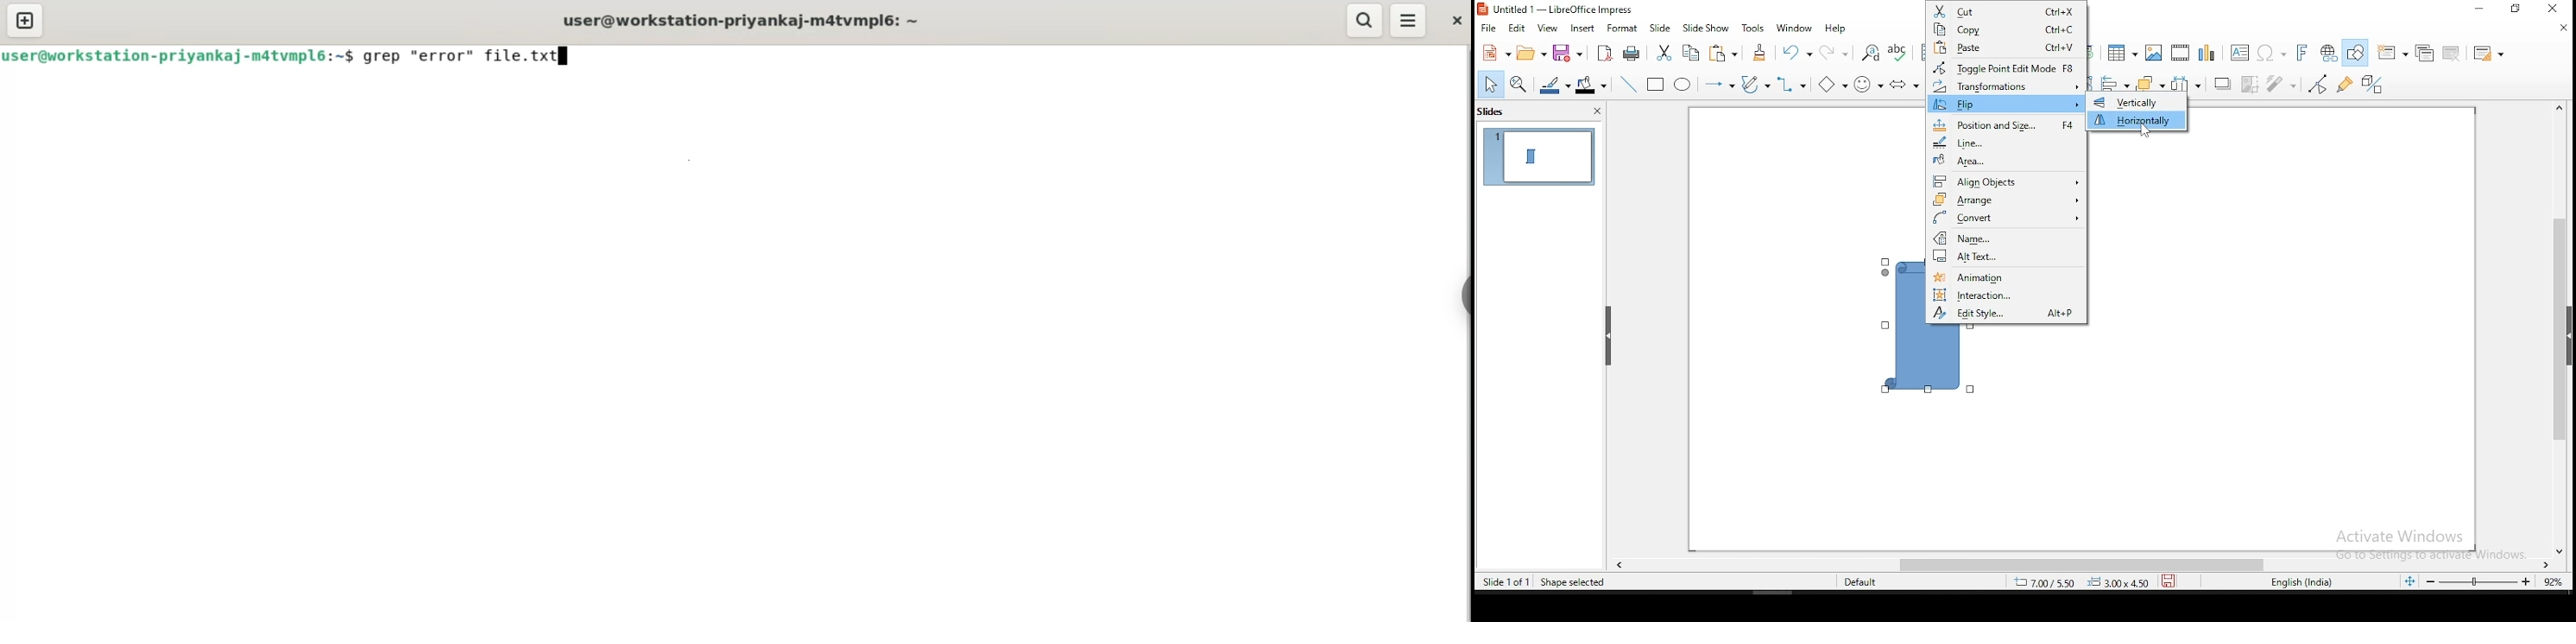  What do you see at coordinates (1590, 85) in the screenshot?
I see `fill color` at bounding box center [1590, 85].